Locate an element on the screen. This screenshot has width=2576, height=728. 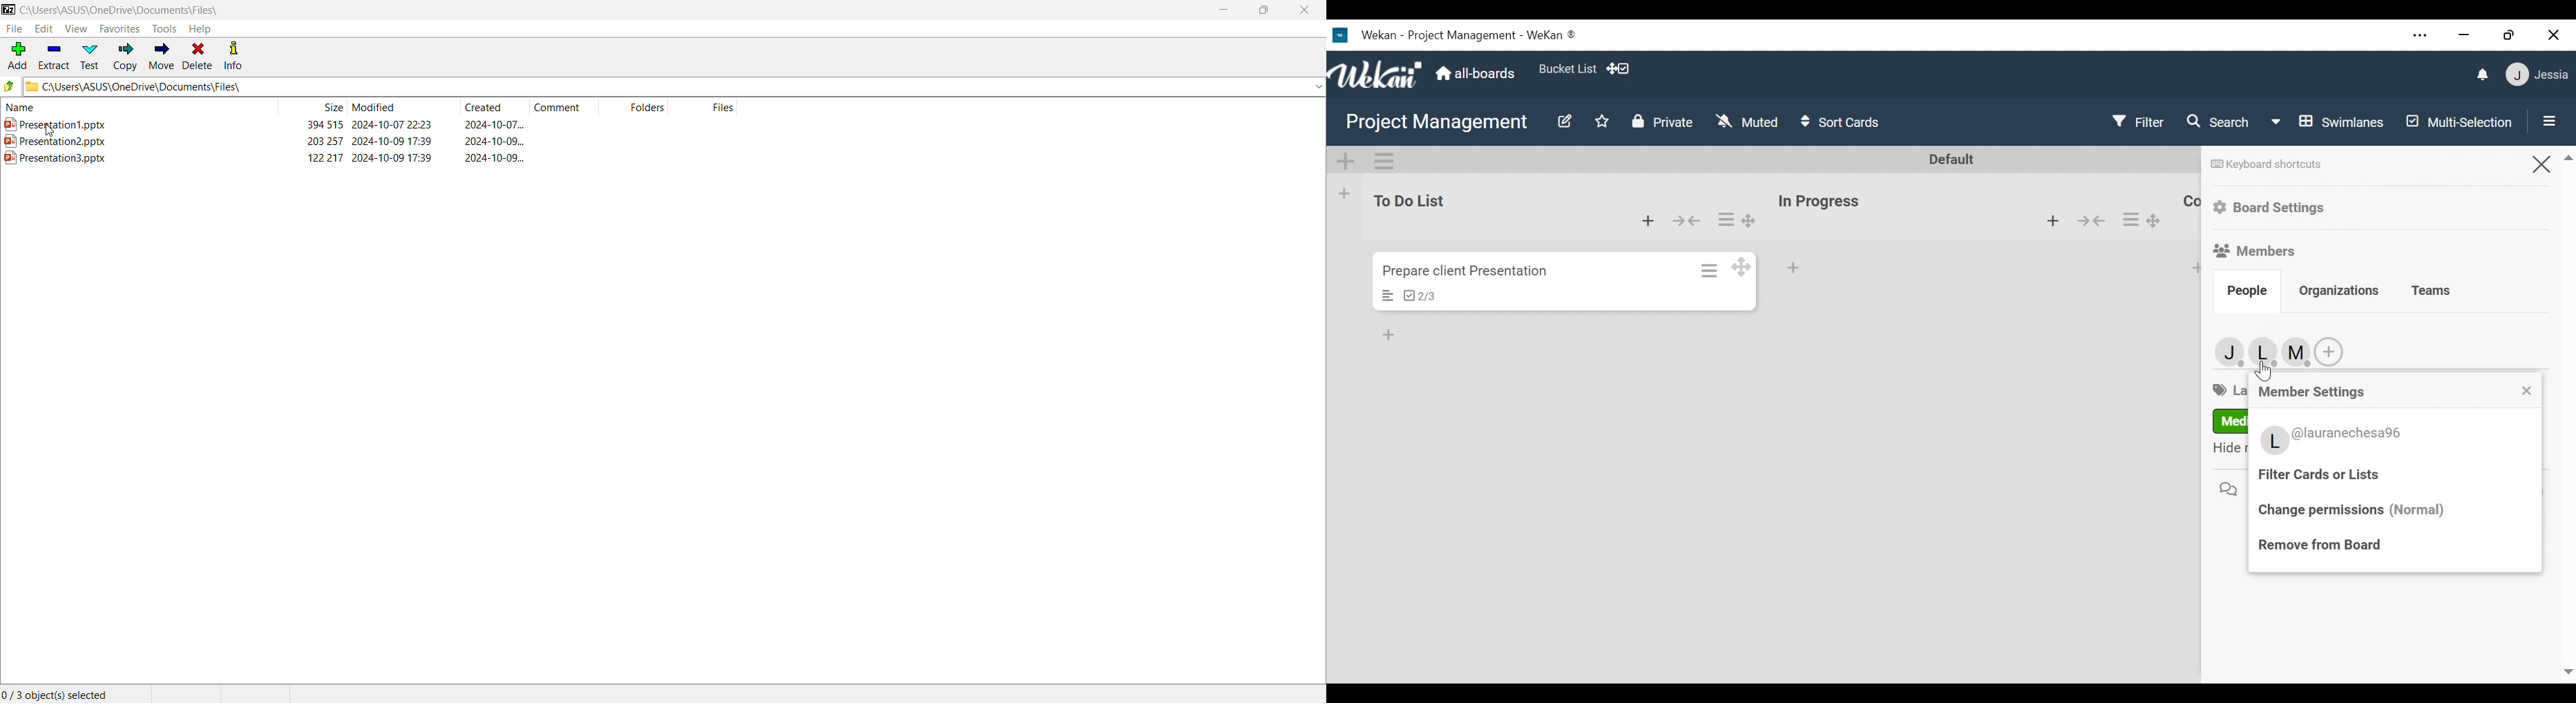
List Title is located at coordinates (1407, 200).